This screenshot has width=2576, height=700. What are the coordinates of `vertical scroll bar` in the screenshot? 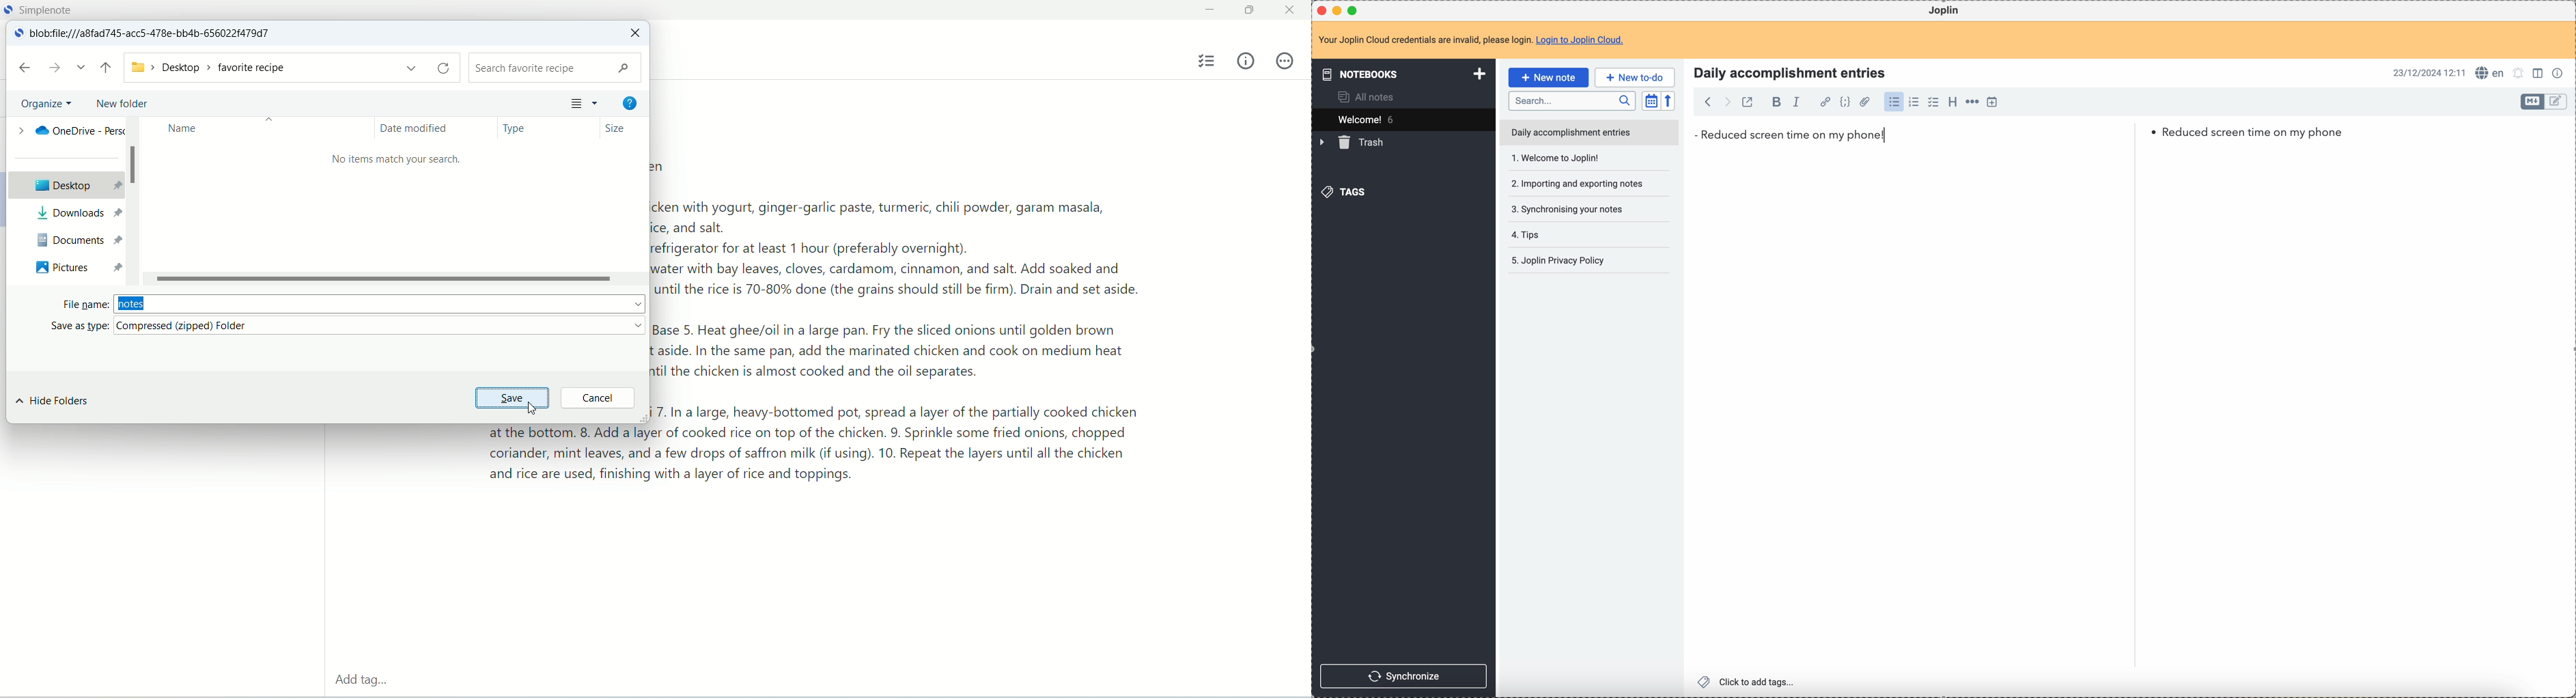 It's located at (132, 202).